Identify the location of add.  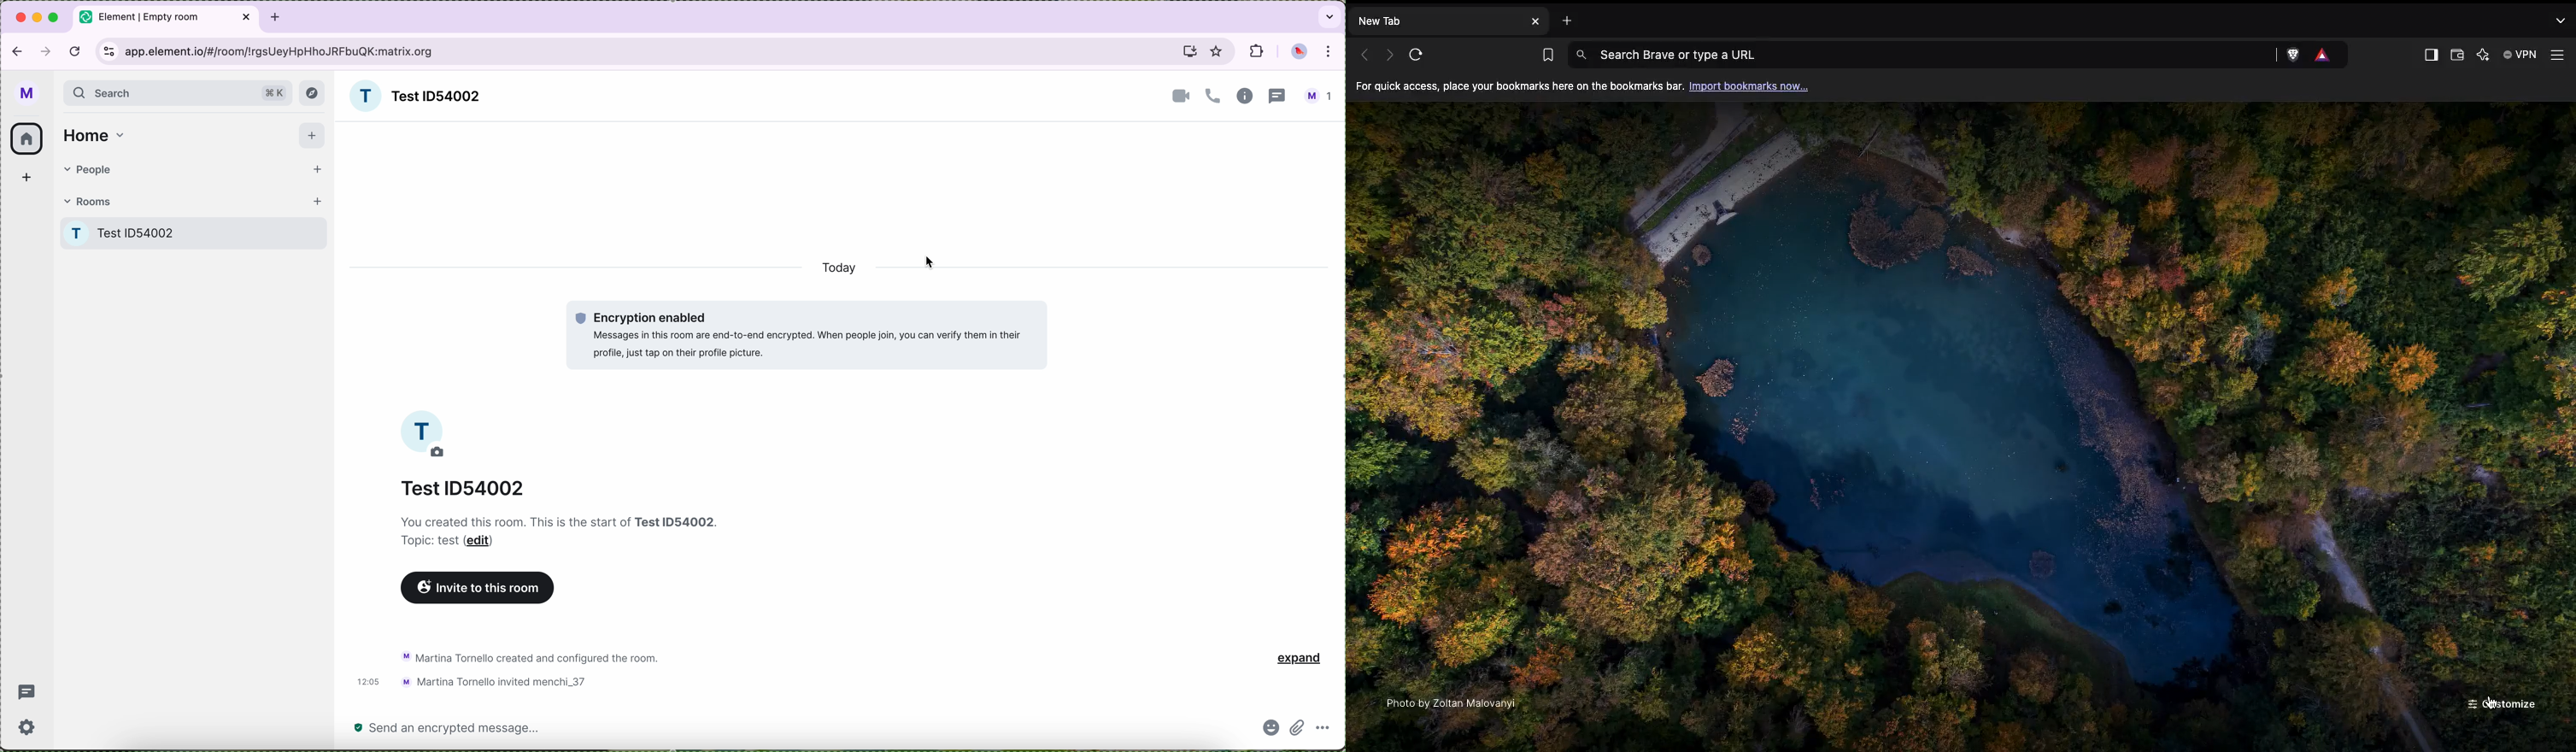
(26, 178).